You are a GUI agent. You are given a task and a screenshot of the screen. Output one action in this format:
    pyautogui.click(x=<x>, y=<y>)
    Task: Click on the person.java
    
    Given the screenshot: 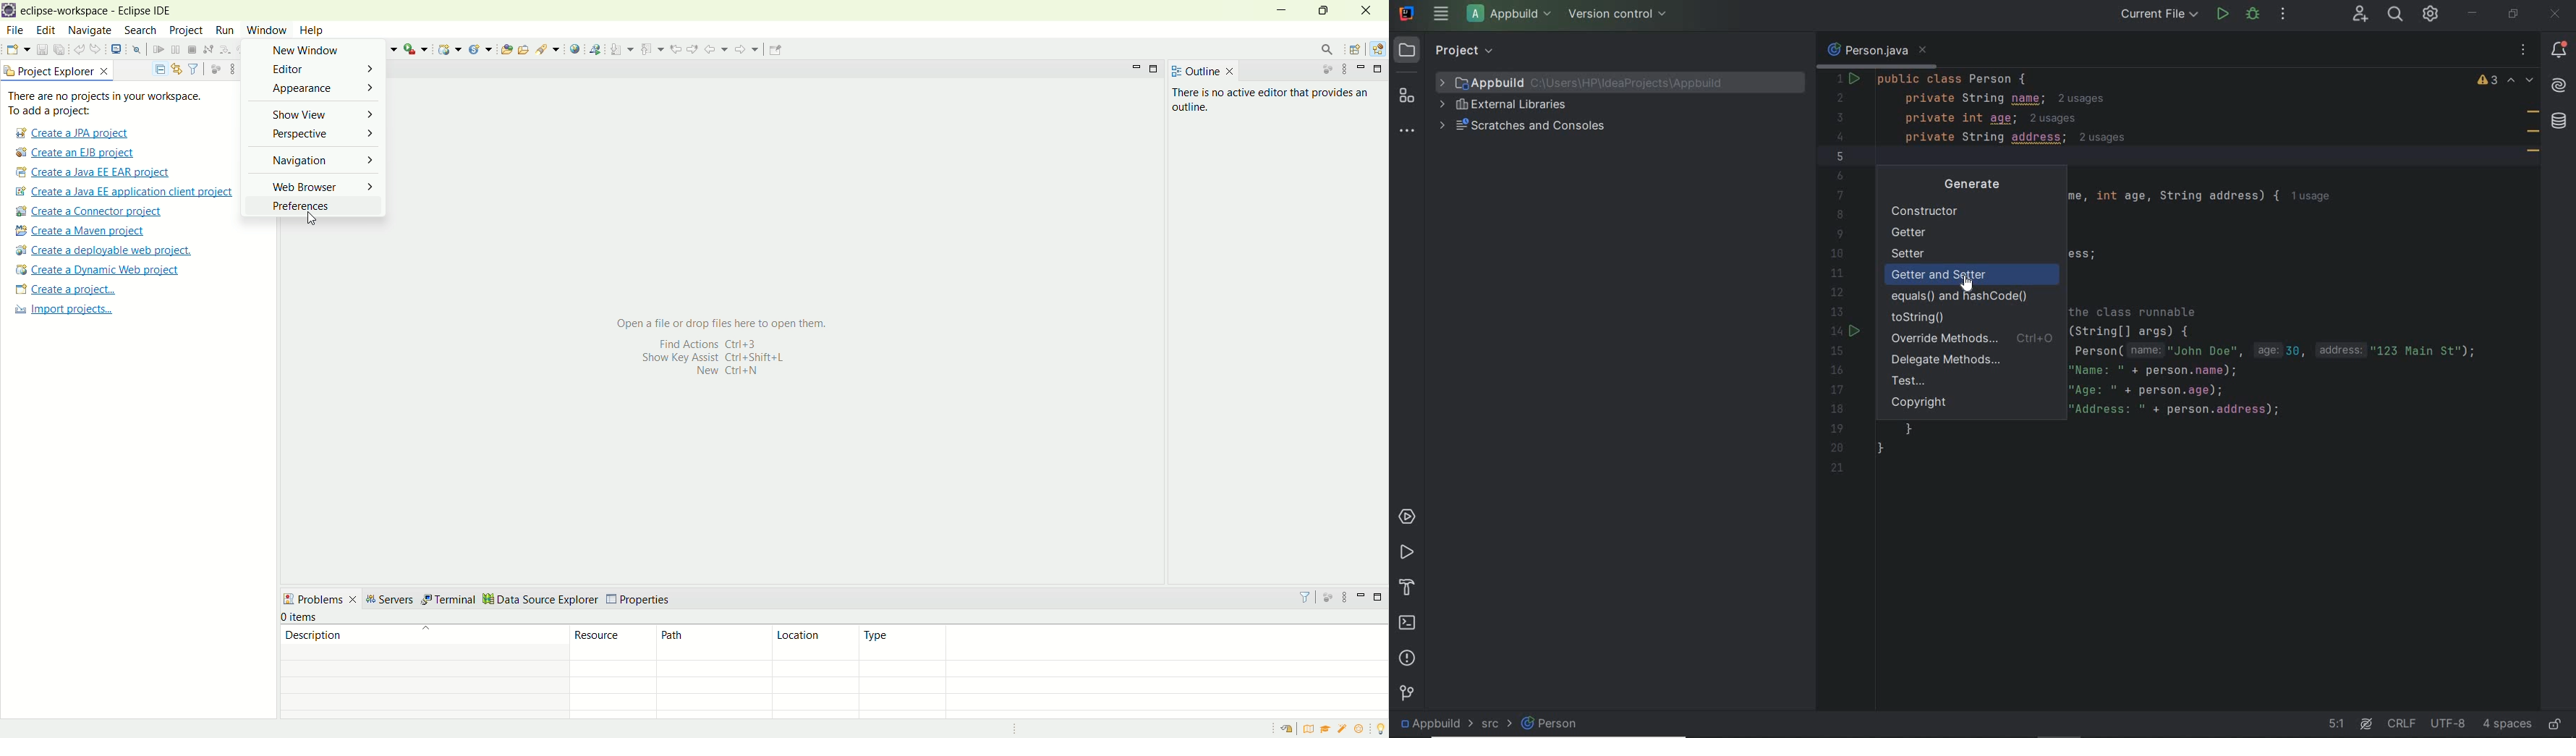 What is the action you would take?
    pyautogui.click(x=1876, y=51)
    